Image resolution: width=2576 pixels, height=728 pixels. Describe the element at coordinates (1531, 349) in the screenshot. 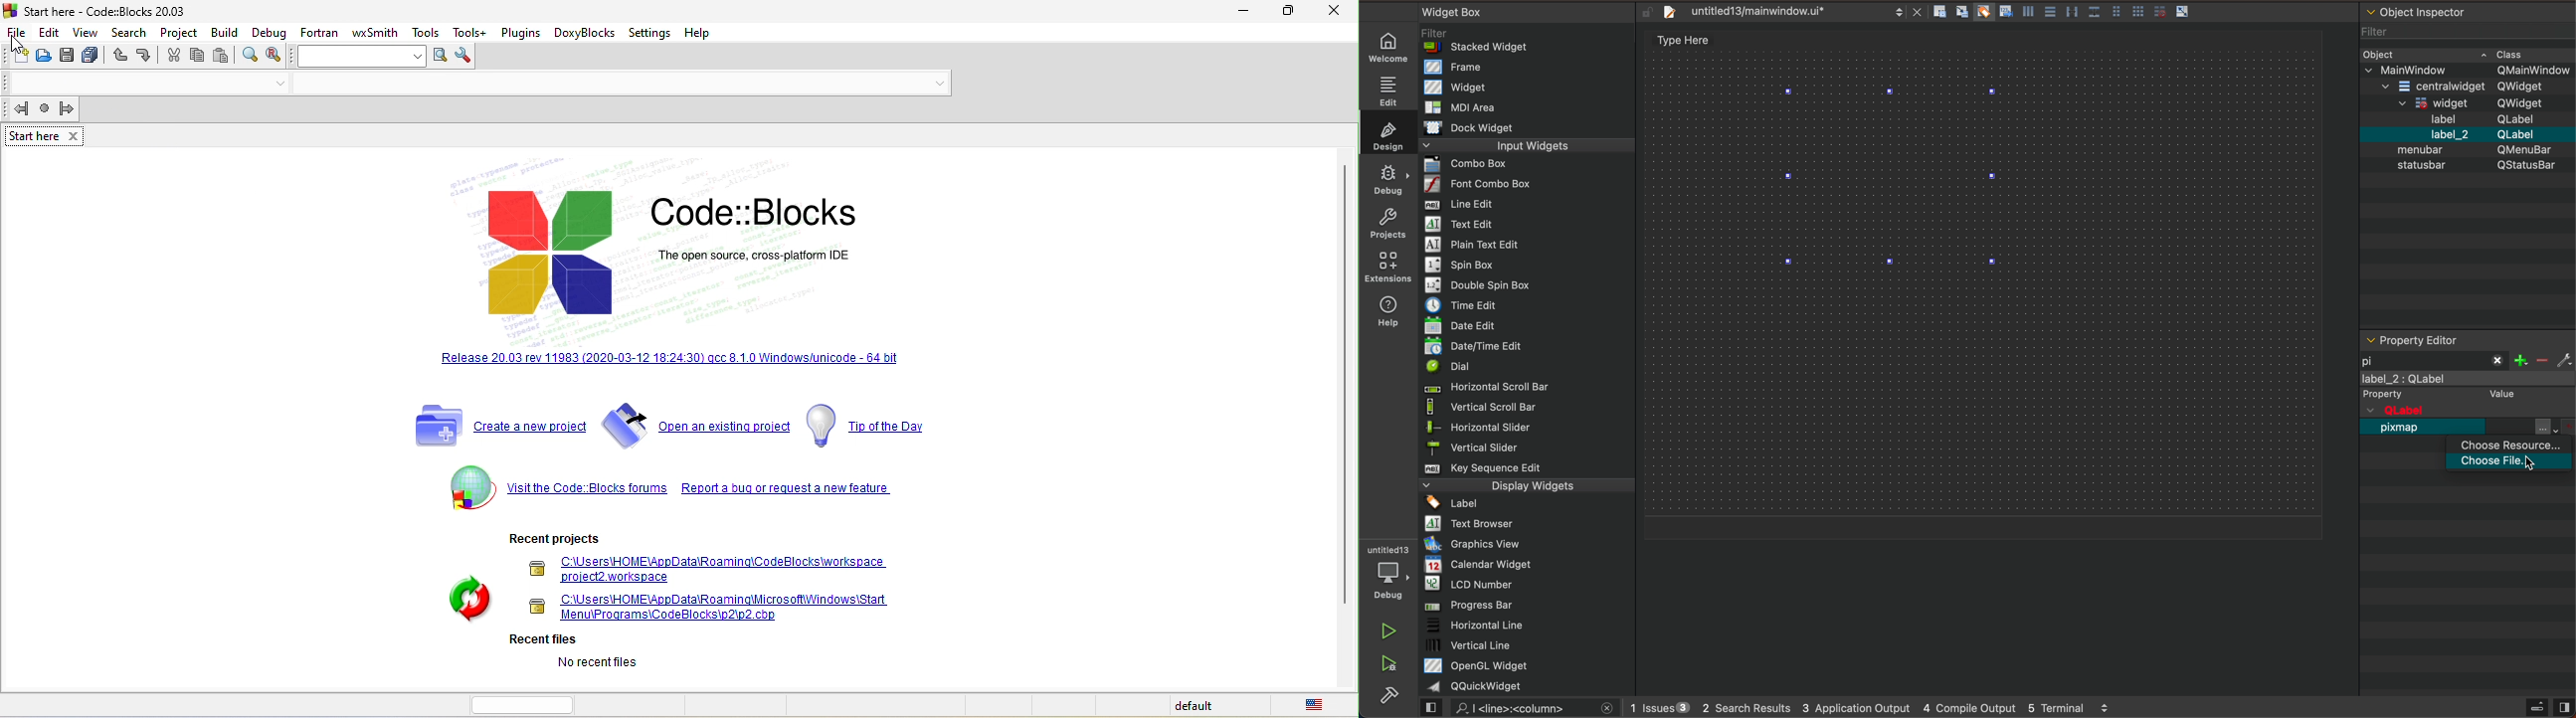

I see `widget box` at that location.